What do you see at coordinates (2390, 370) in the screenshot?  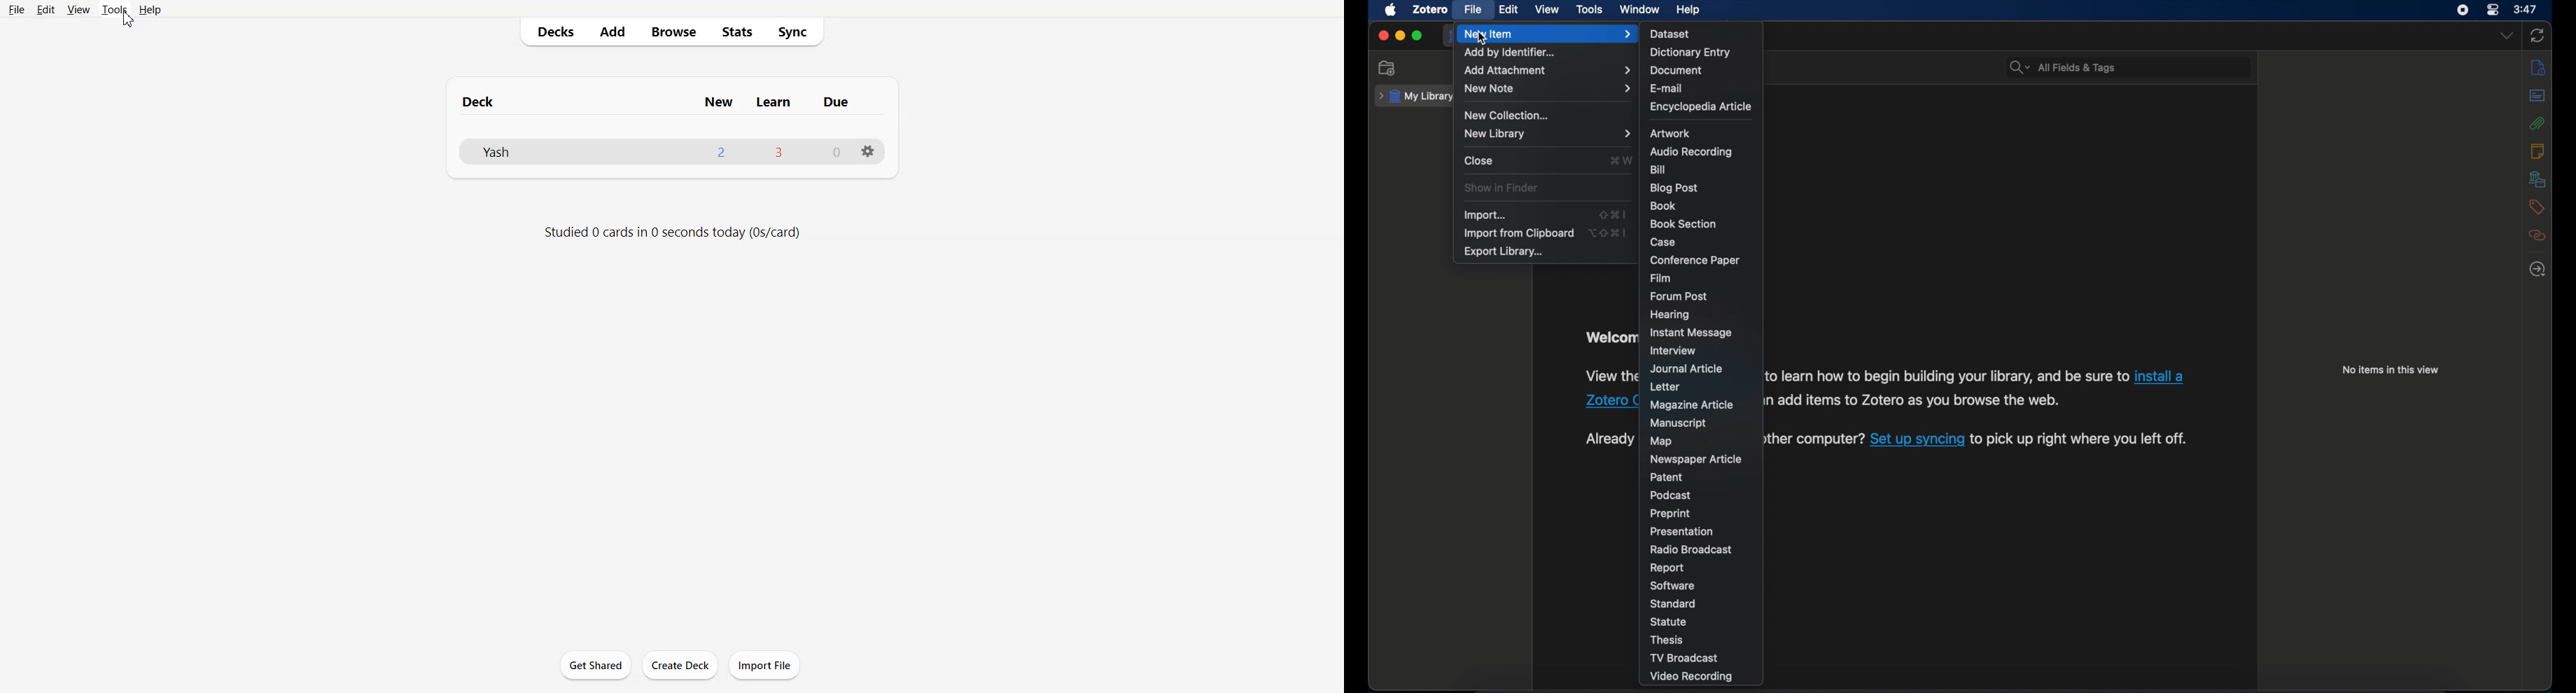 I see `no items in this view` at bounding box center [2390, 370].